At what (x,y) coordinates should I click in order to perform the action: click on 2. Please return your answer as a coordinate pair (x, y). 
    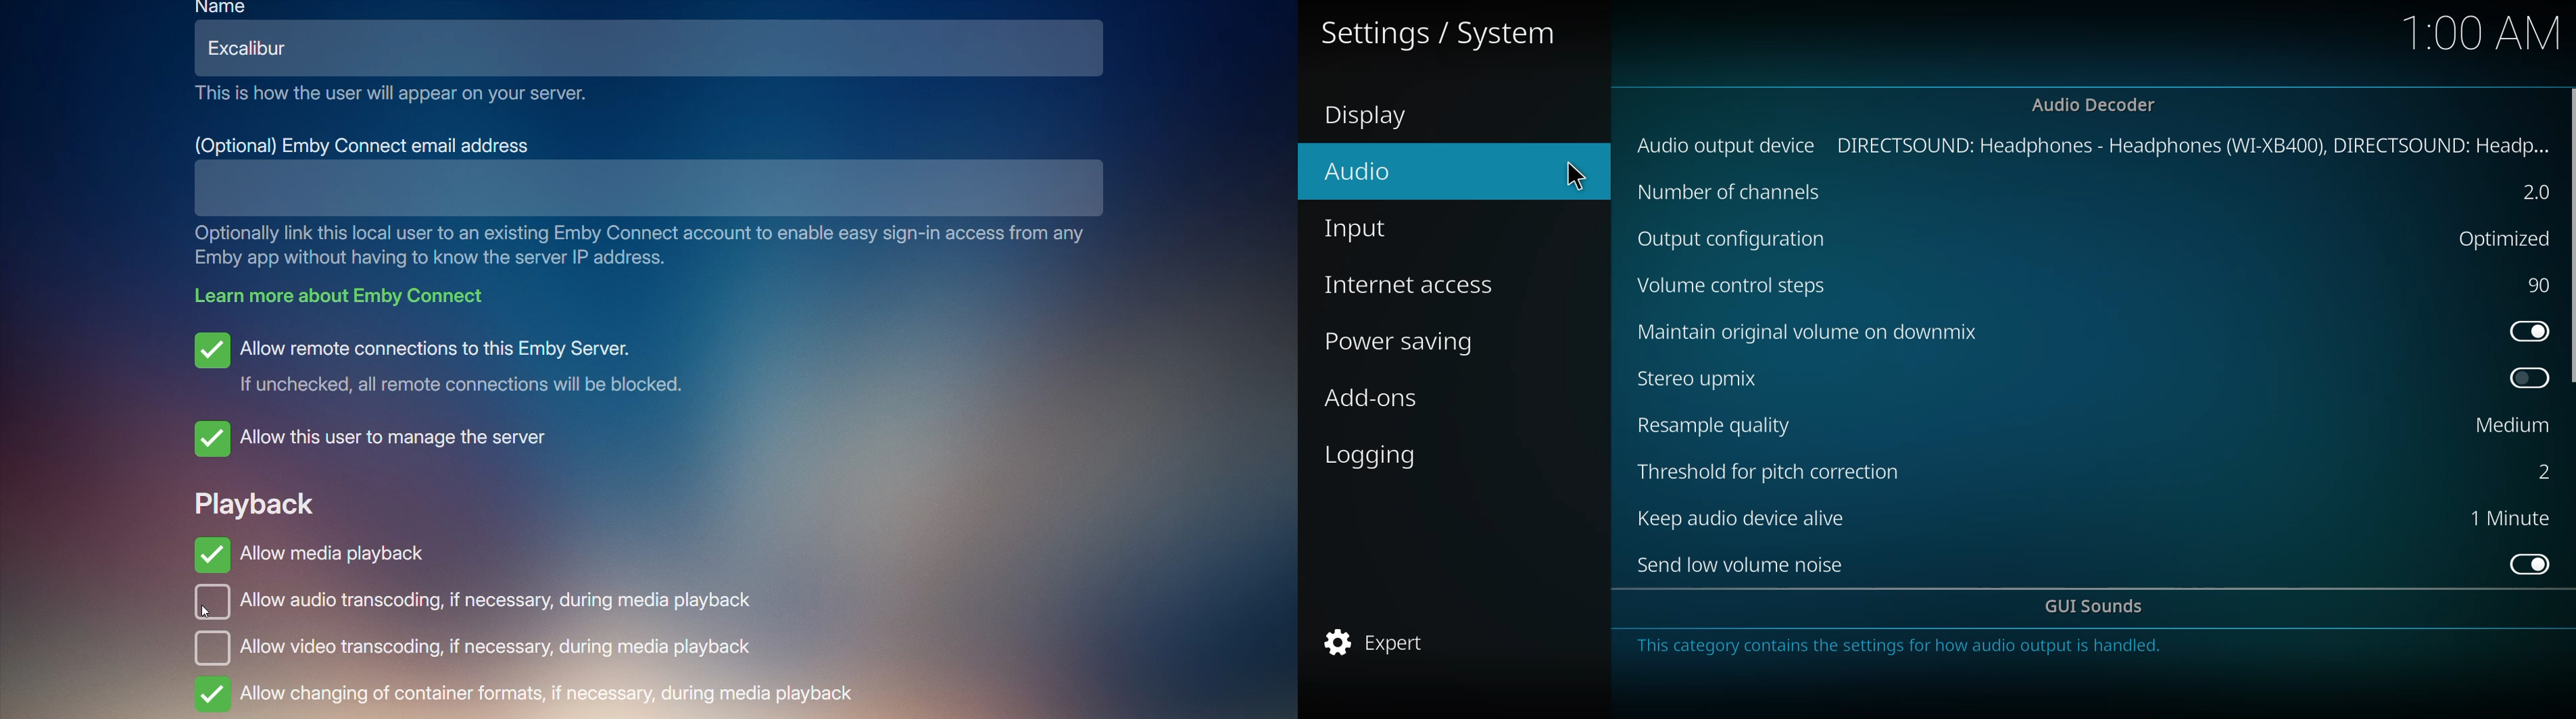
    Looking at the image, I should click on (2535, 192).